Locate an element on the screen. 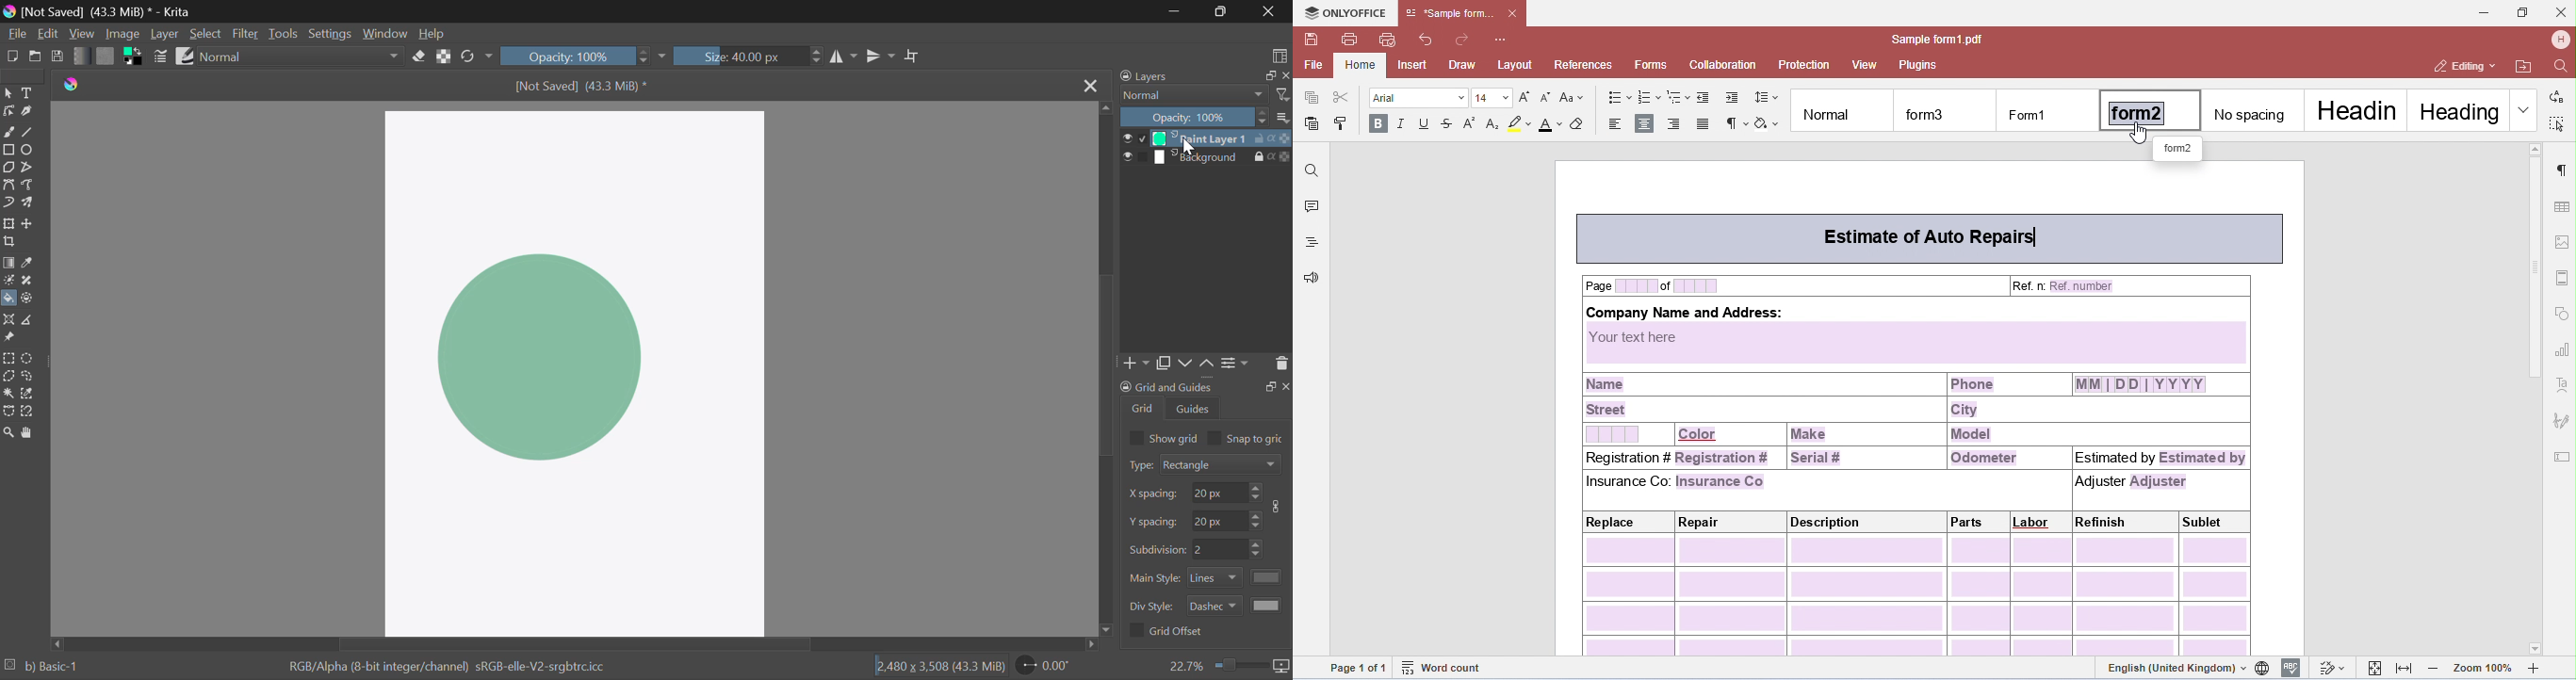 The image size is (2576, 700). b) Basic-1 is located at coordinates (51, 668).